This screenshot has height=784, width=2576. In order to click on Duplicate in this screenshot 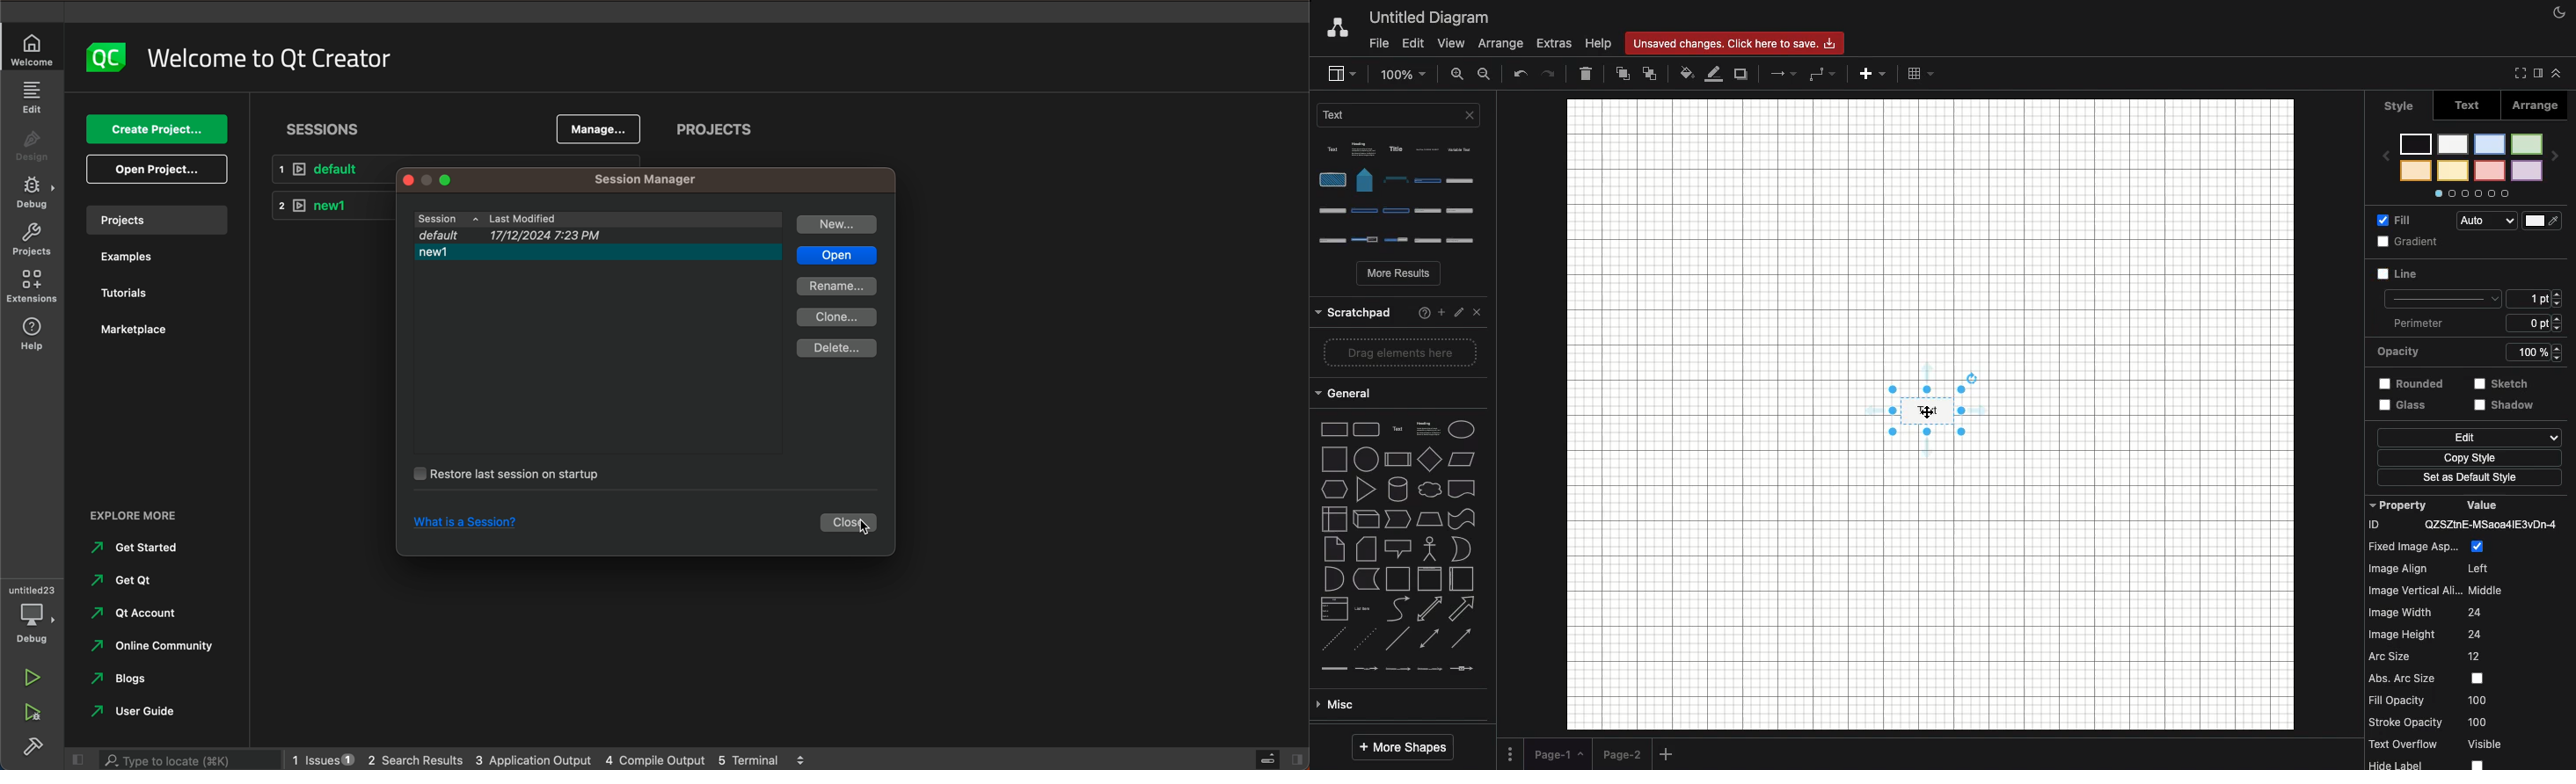, I will do `click(1742, 75)`.